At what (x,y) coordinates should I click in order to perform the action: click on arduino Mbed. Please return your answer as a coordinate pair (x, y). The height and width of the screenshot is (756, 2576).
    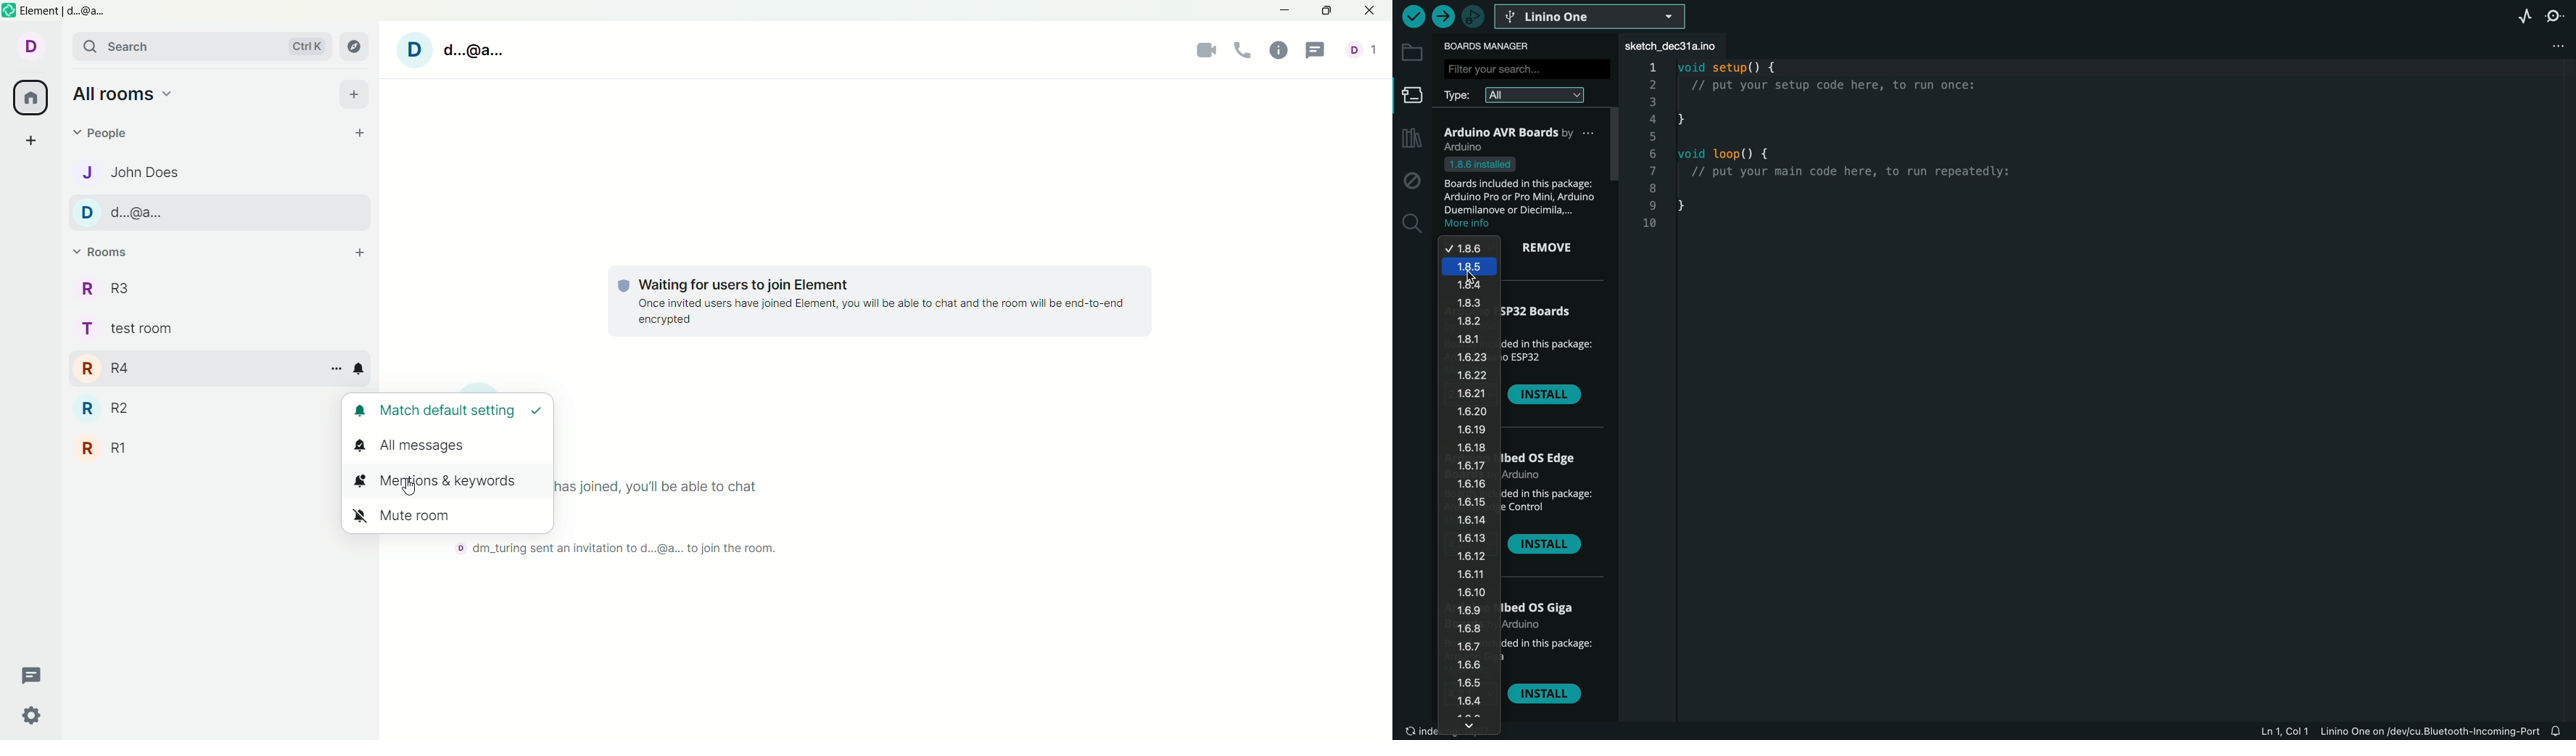
    Looking at the image, I should click on (1546, 467).